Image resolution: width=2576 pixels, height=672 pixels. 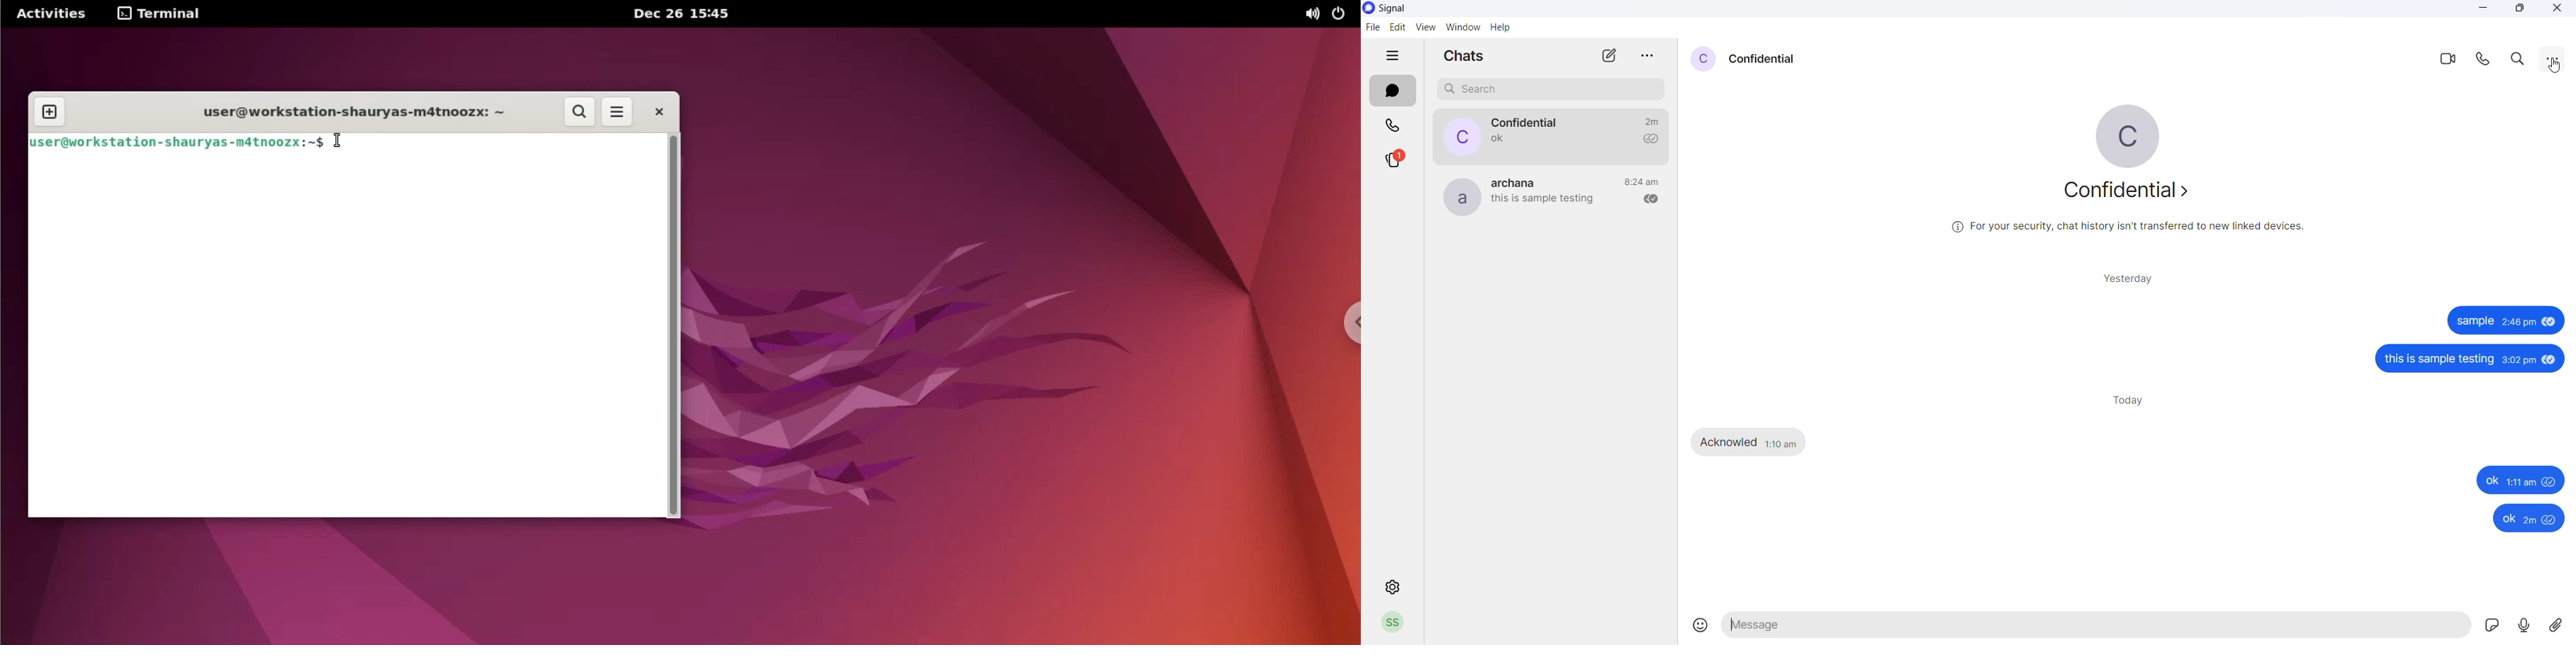 I want to click on profile picture, so click(x=1458, y=195).